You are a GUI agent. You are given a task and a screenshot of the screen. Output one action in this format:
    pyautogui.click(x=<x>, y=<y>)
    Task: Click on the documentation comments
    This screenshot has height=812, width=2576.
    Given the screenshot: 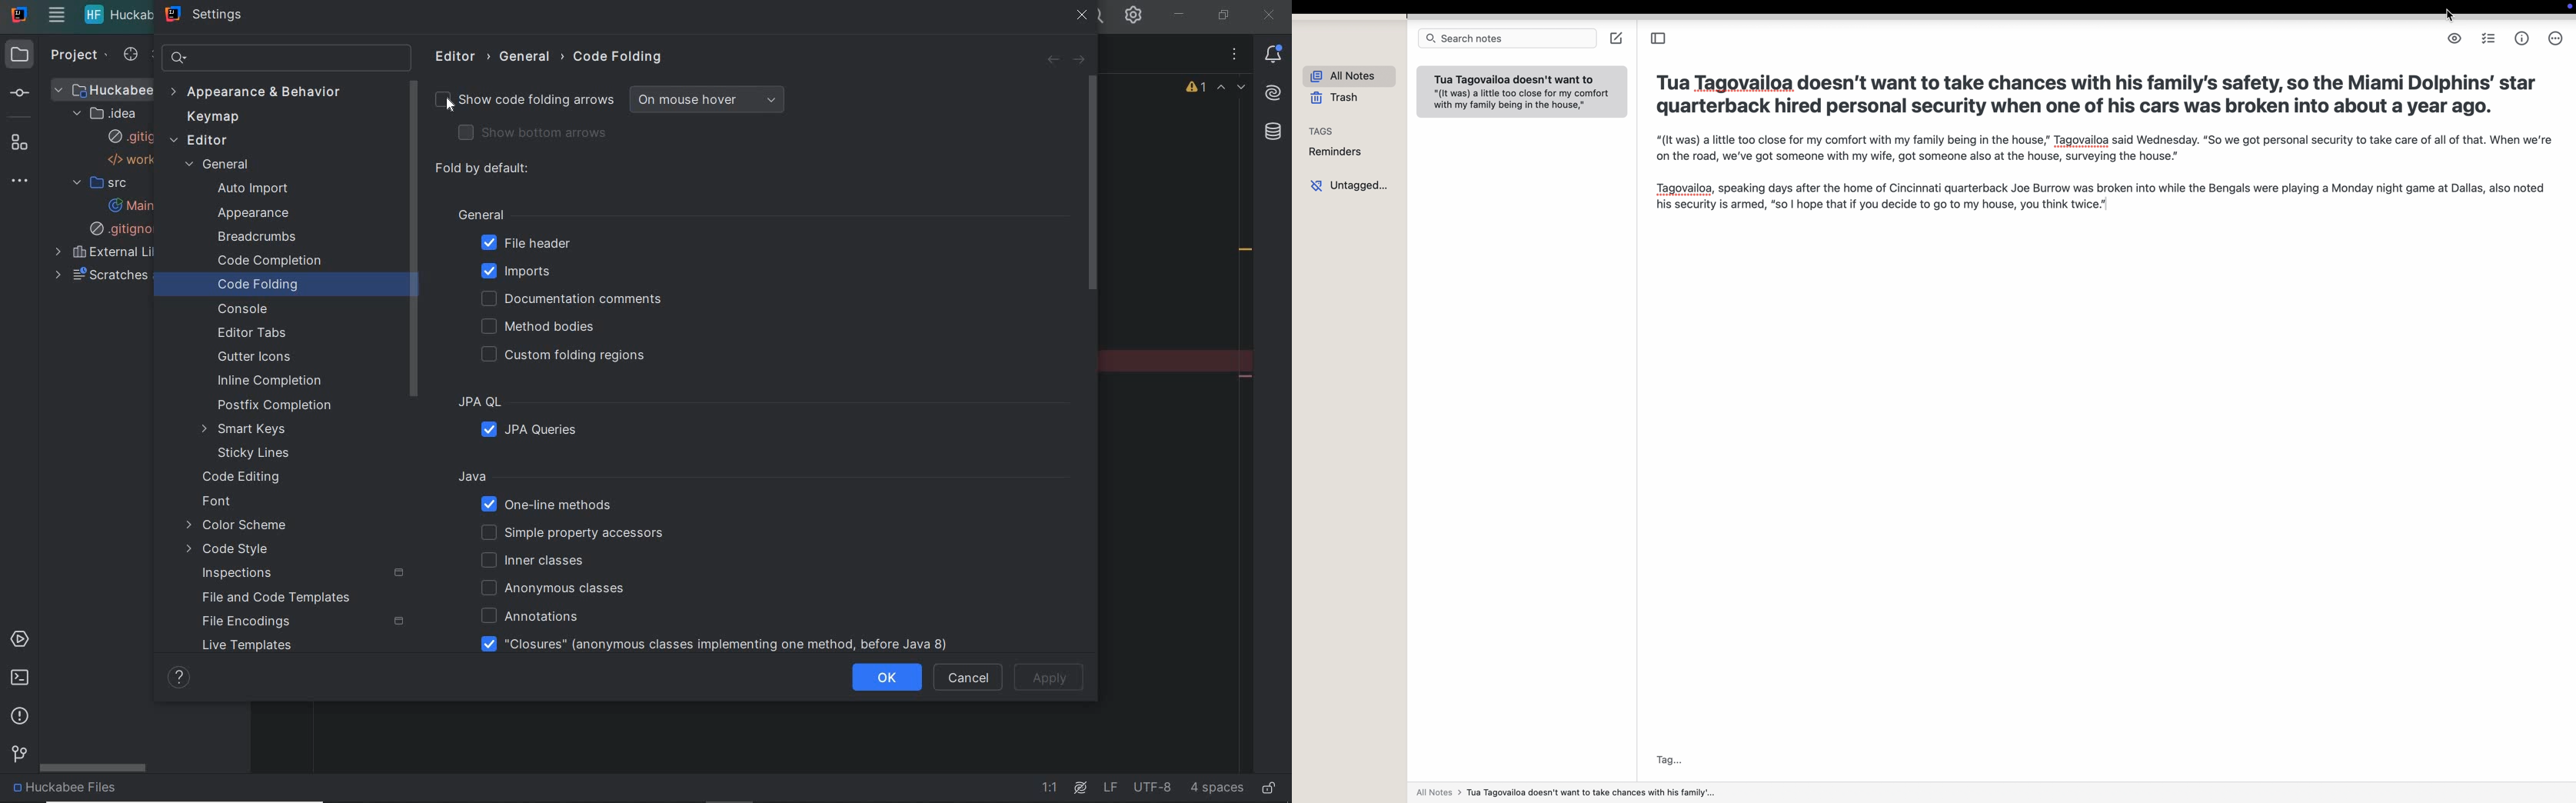 What is the action you would take?
    pyautogui.click(x=575, y=298)
    